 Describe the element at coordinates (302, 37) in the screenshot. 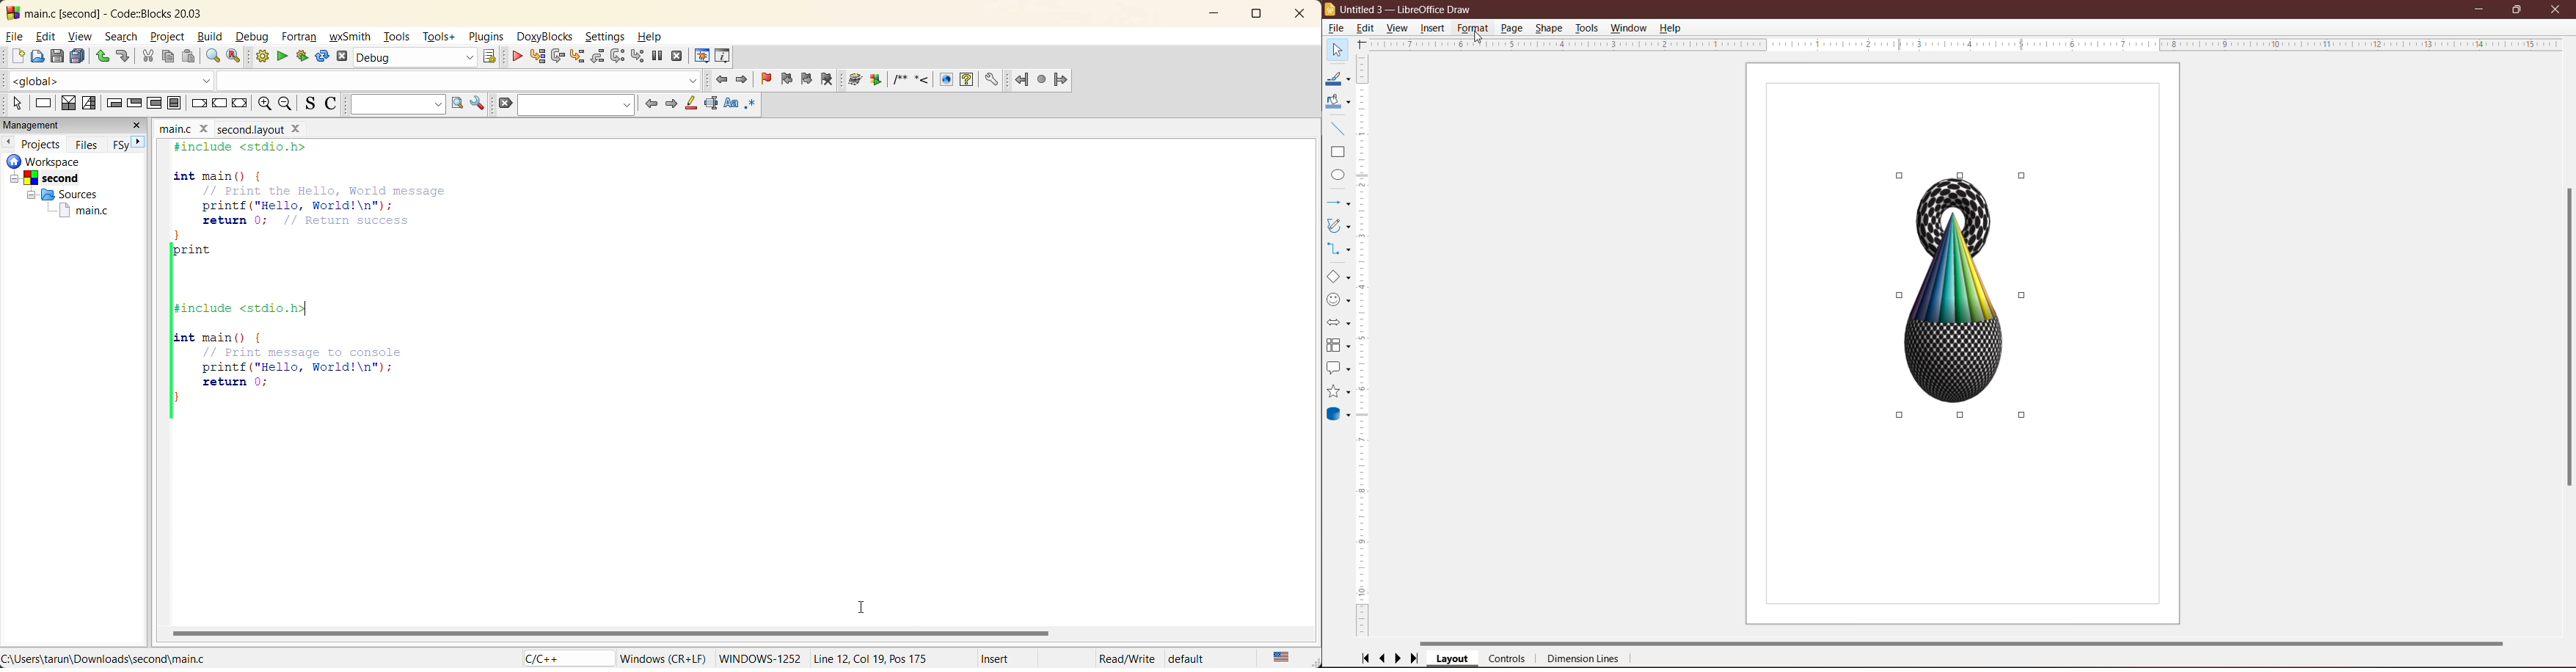

I see `fortran` at that location.